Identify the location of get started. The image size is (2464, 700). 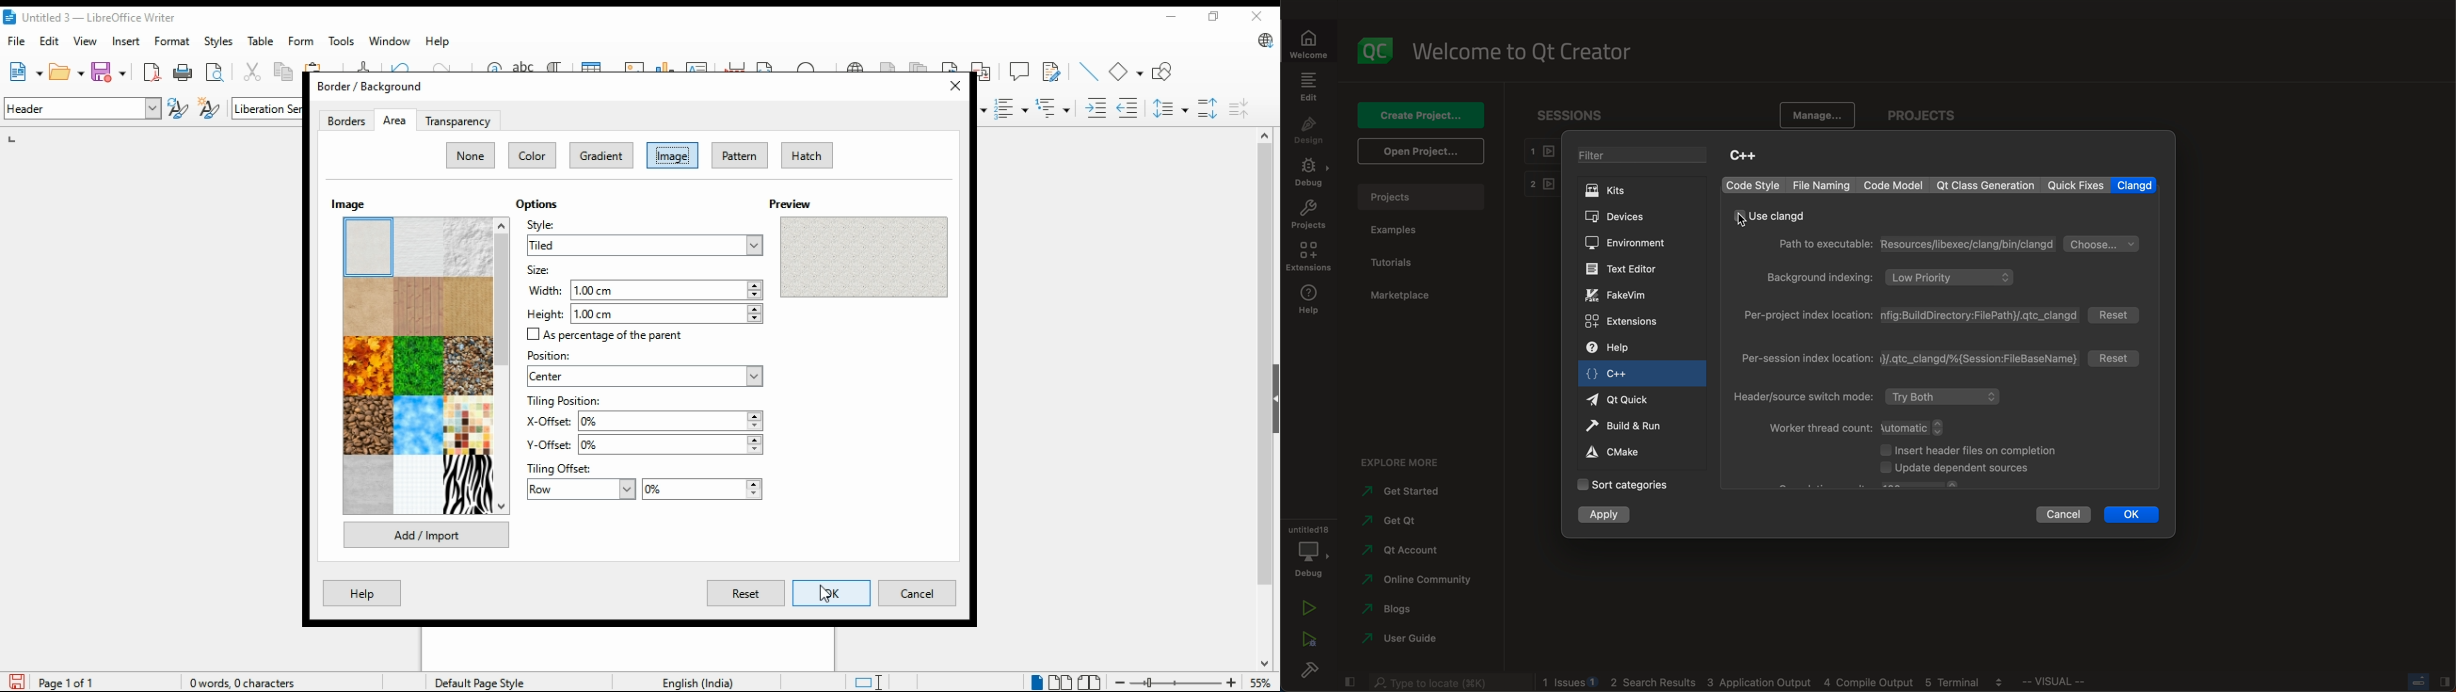
(1406, 491).